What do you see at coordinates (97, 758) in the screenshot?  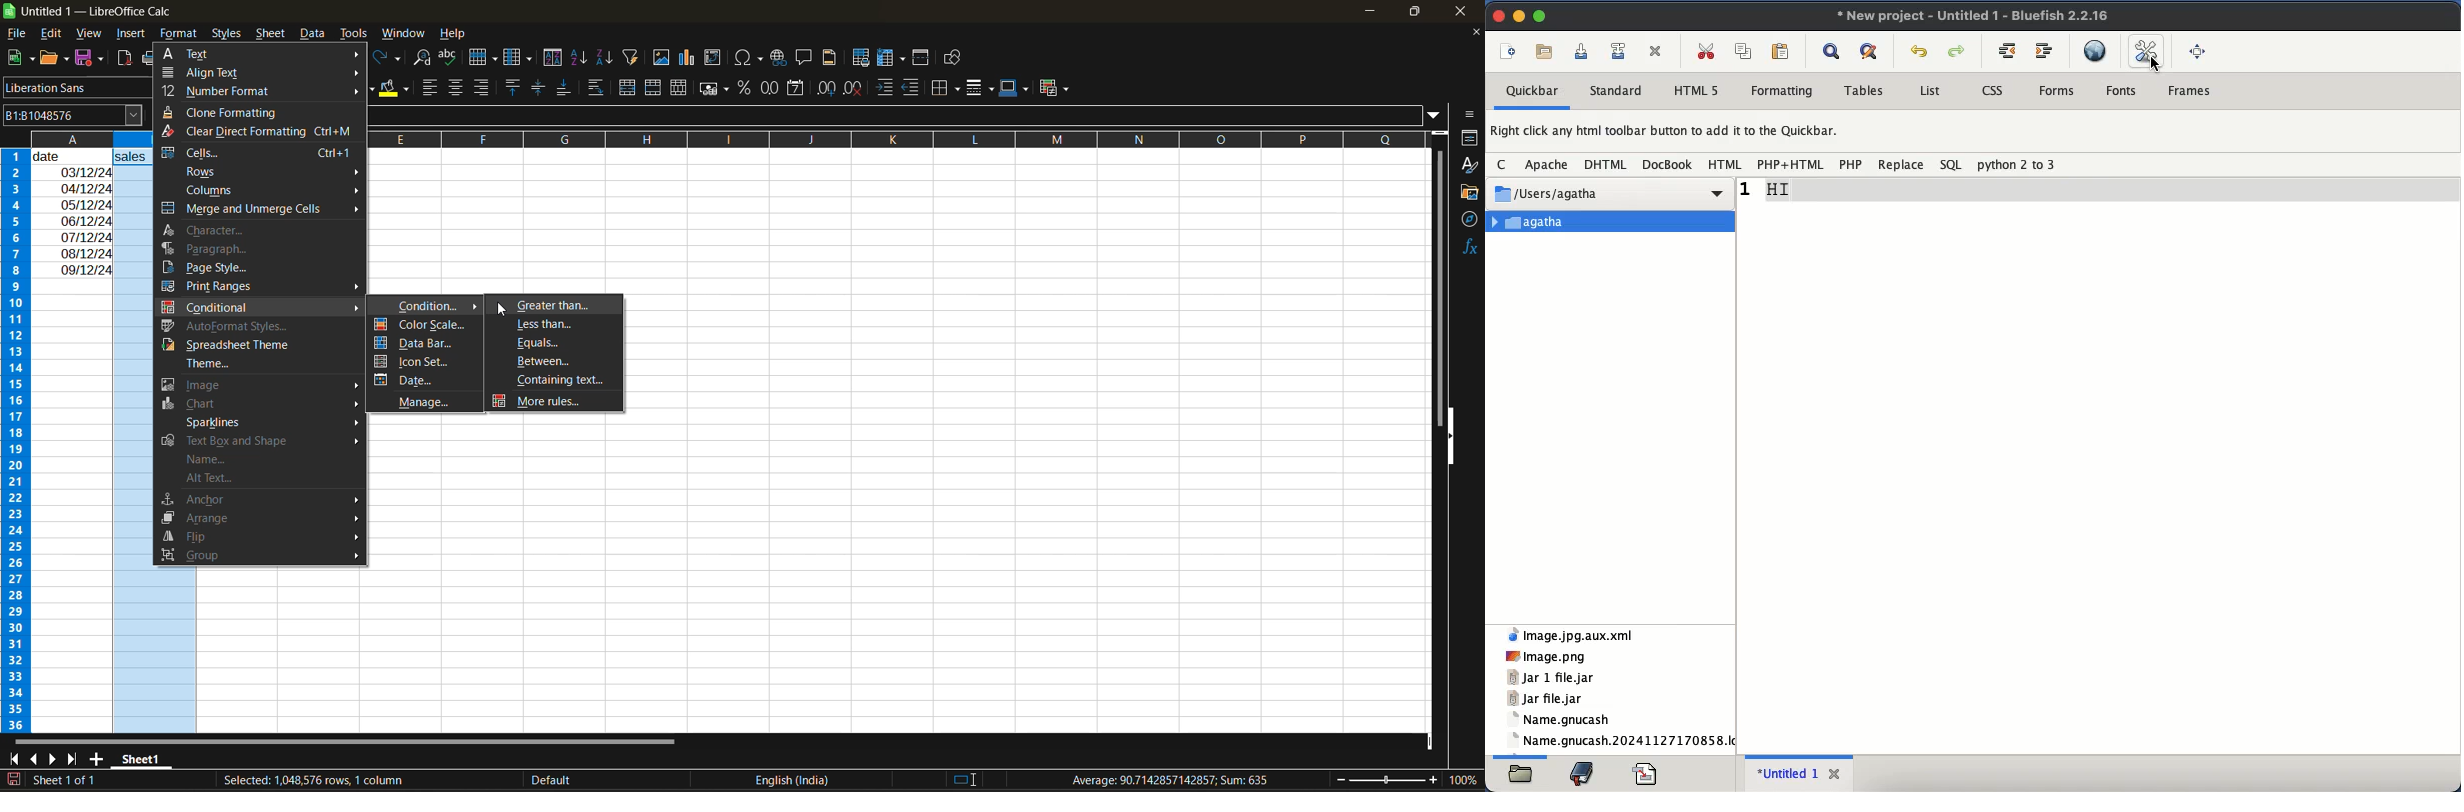 I see `add new sheet` at bounding box center [97, 758].